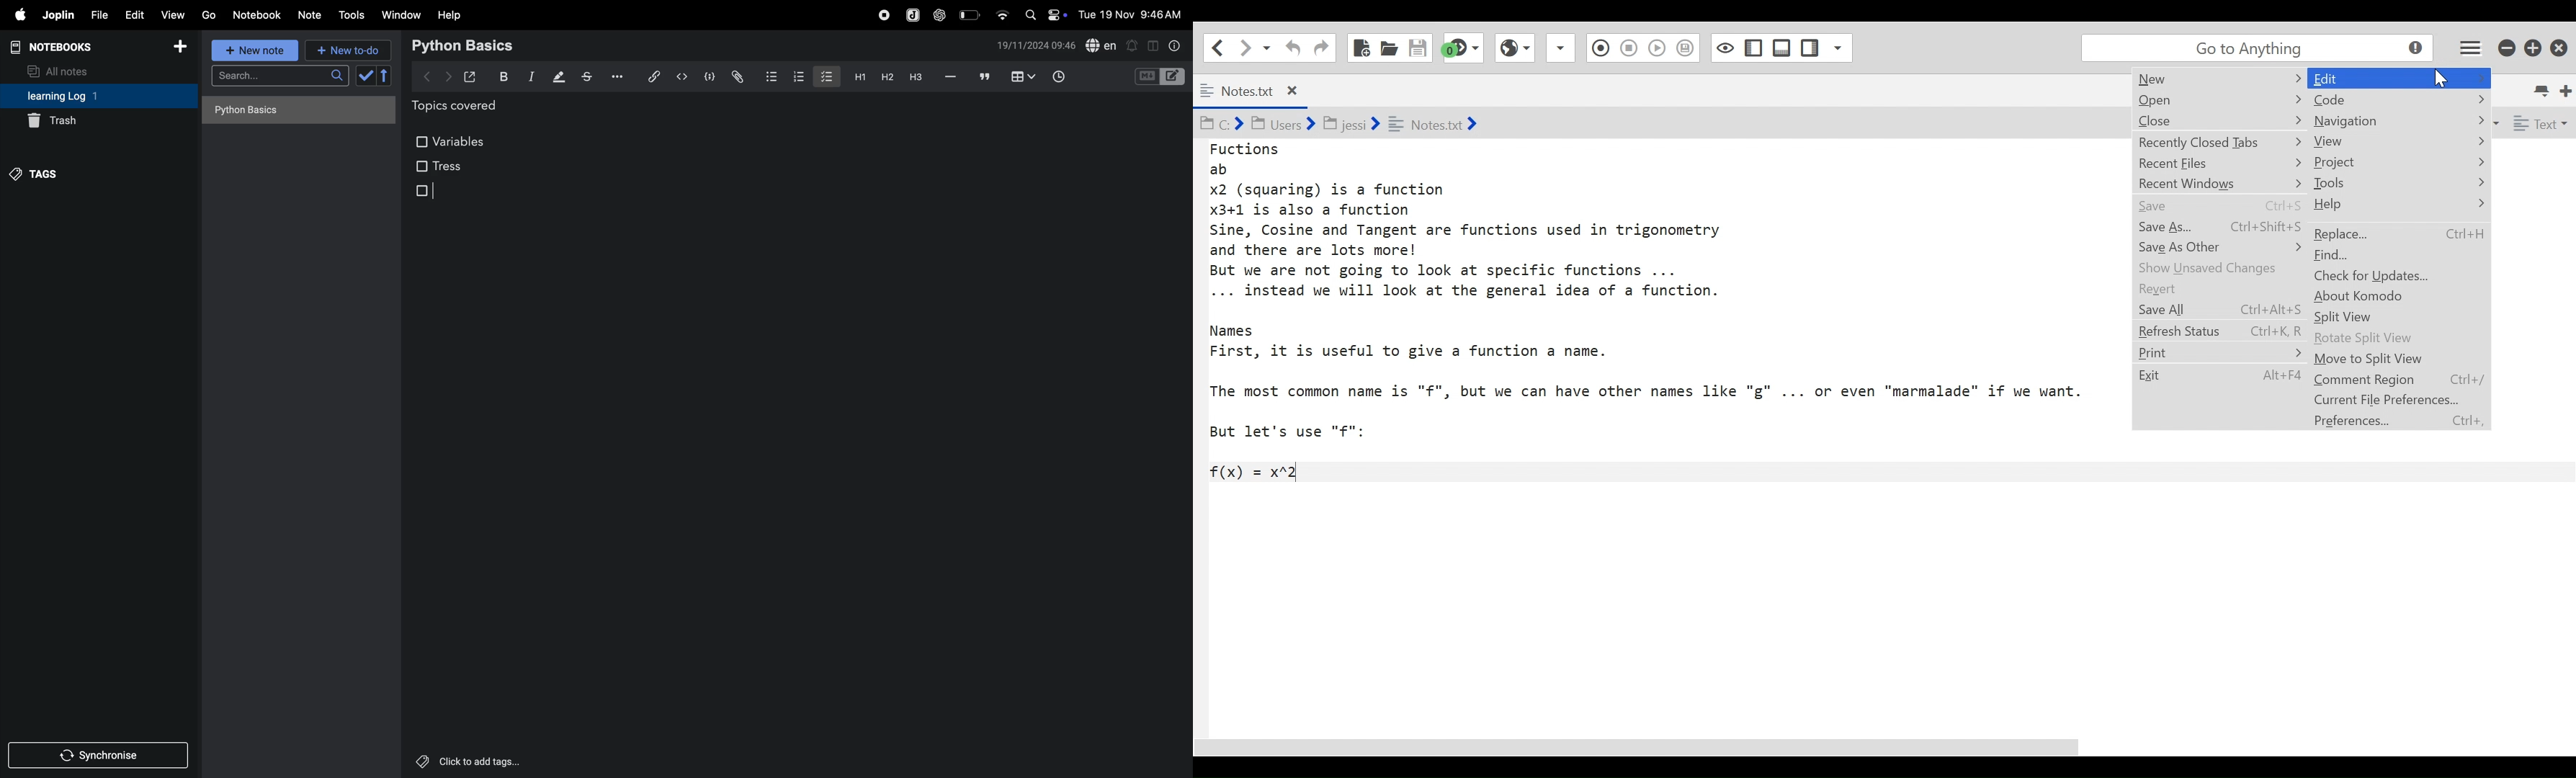  I want to click on apple widgets, so click(1043, 13).